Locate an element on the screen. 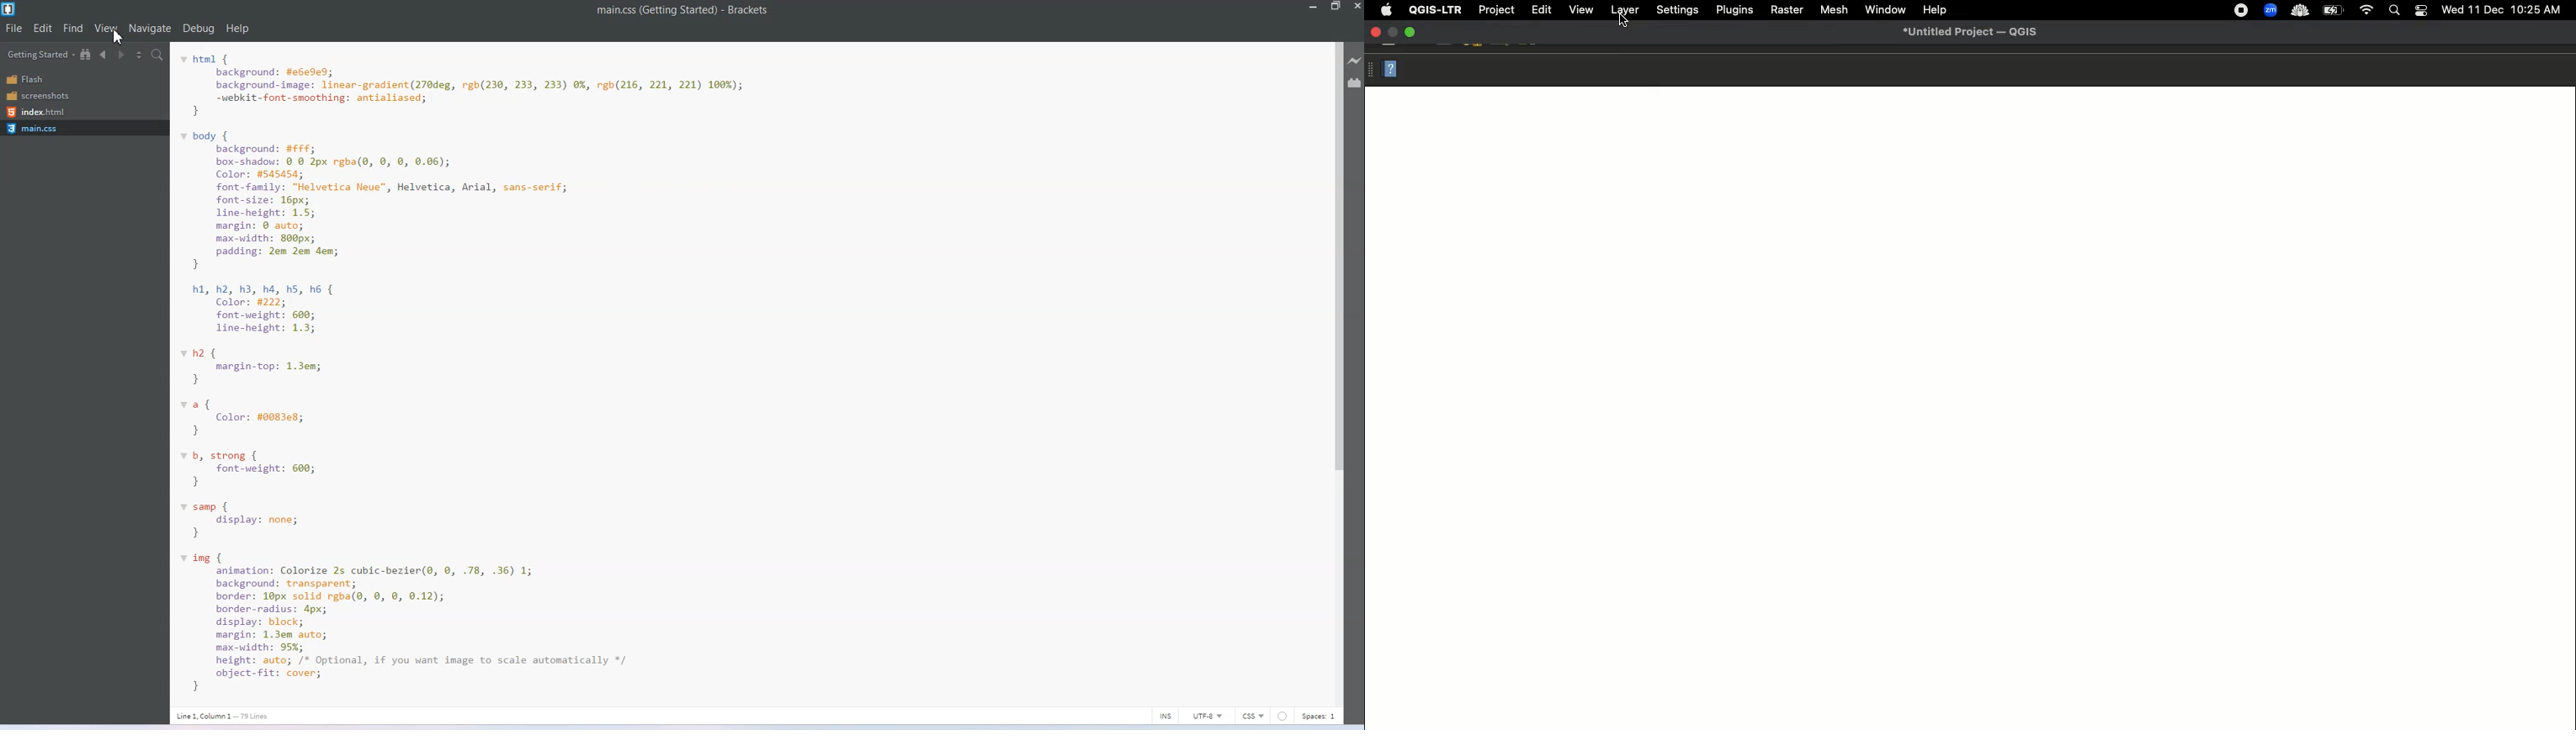  Search is located at coordinates (2396, 9).